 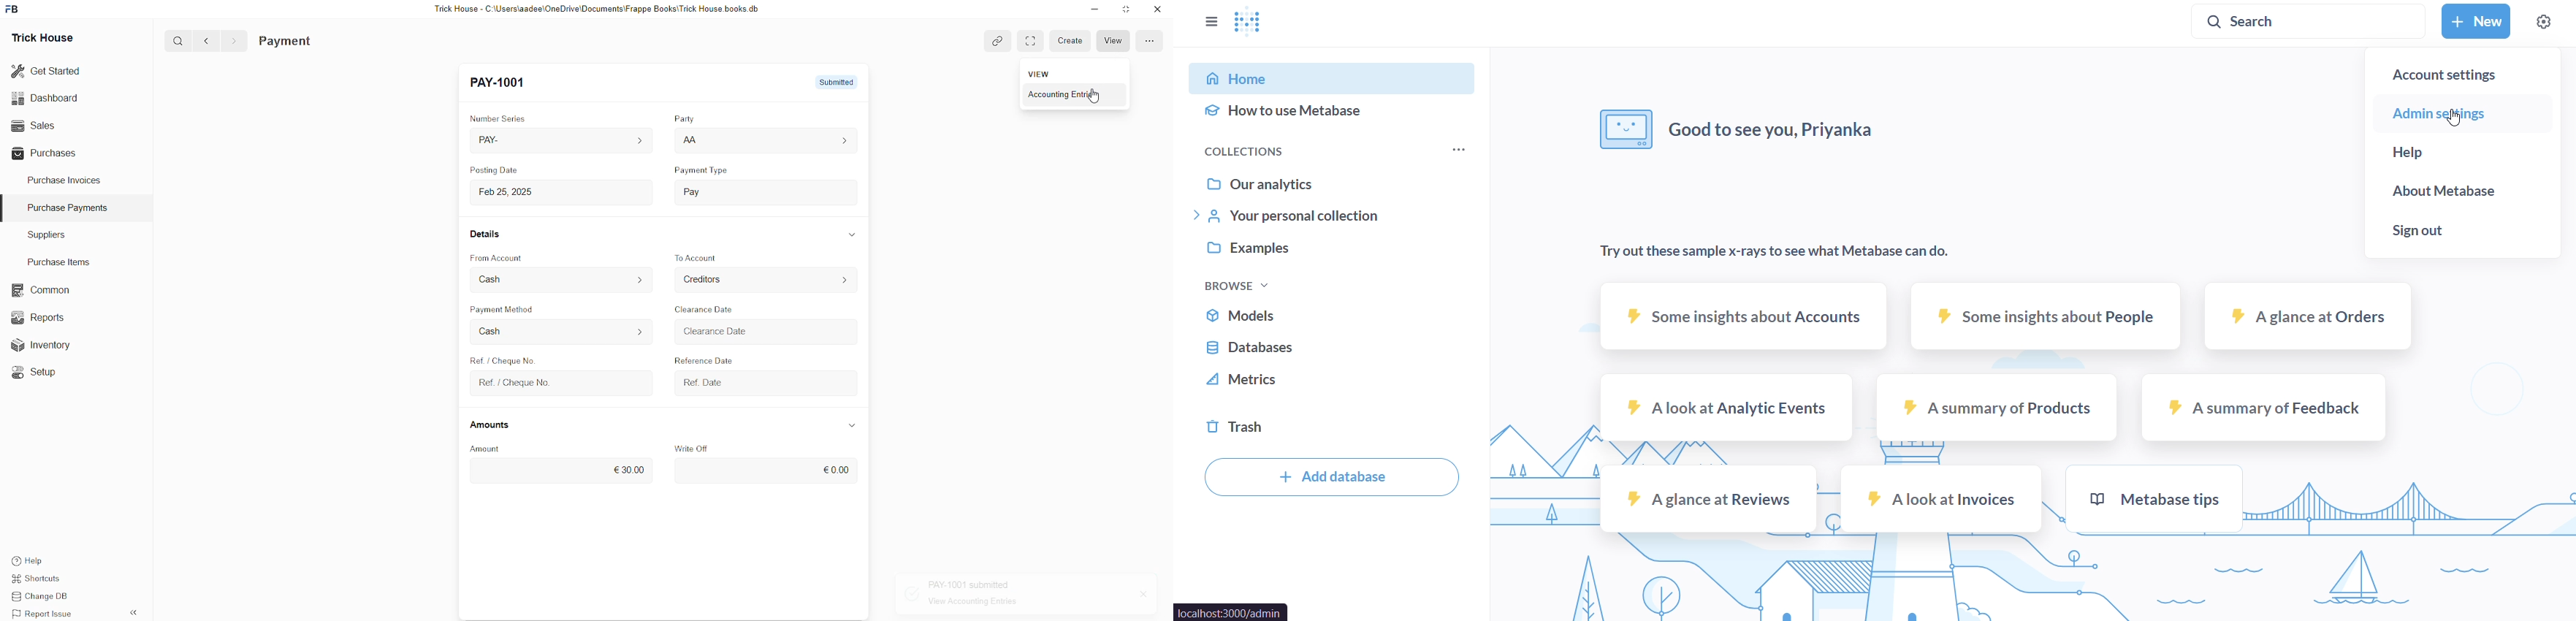 I want to click on menu, so click(x=1149, y=40).